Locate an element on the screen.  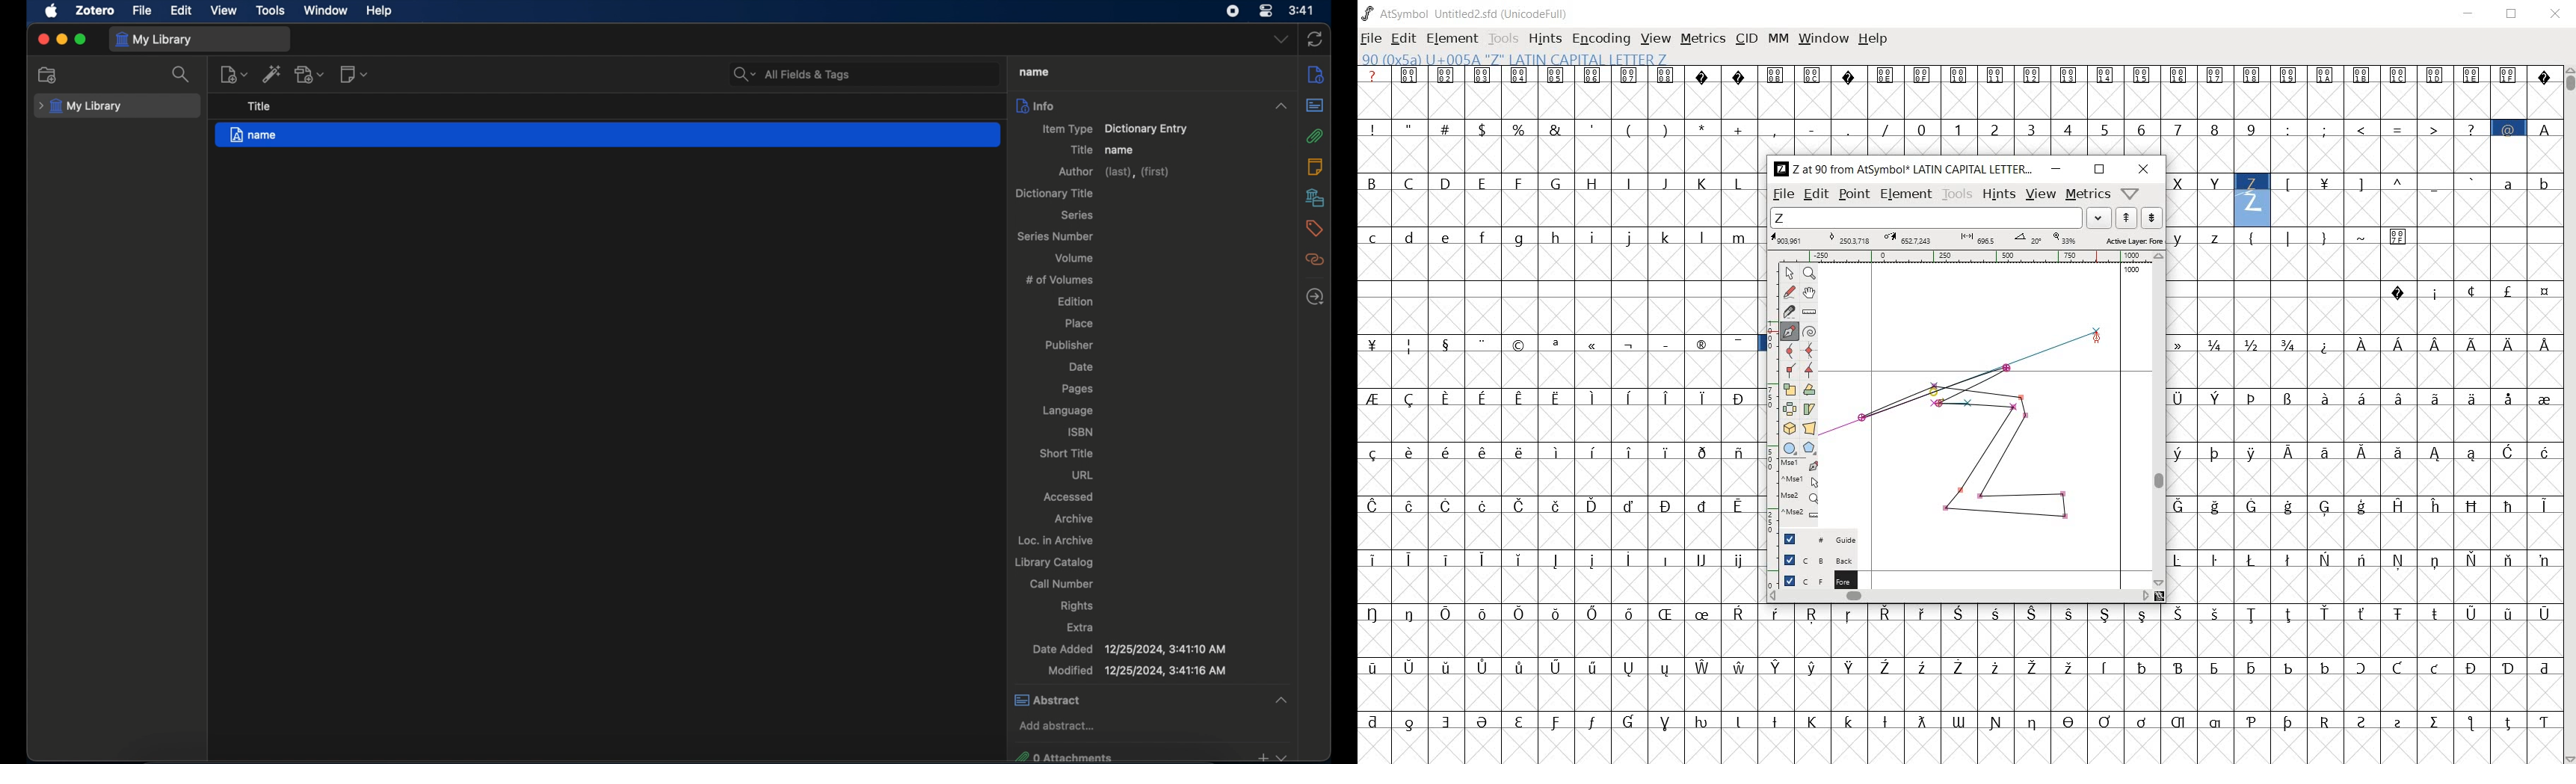
cut splines in two is located at coordinates (1784, 312).